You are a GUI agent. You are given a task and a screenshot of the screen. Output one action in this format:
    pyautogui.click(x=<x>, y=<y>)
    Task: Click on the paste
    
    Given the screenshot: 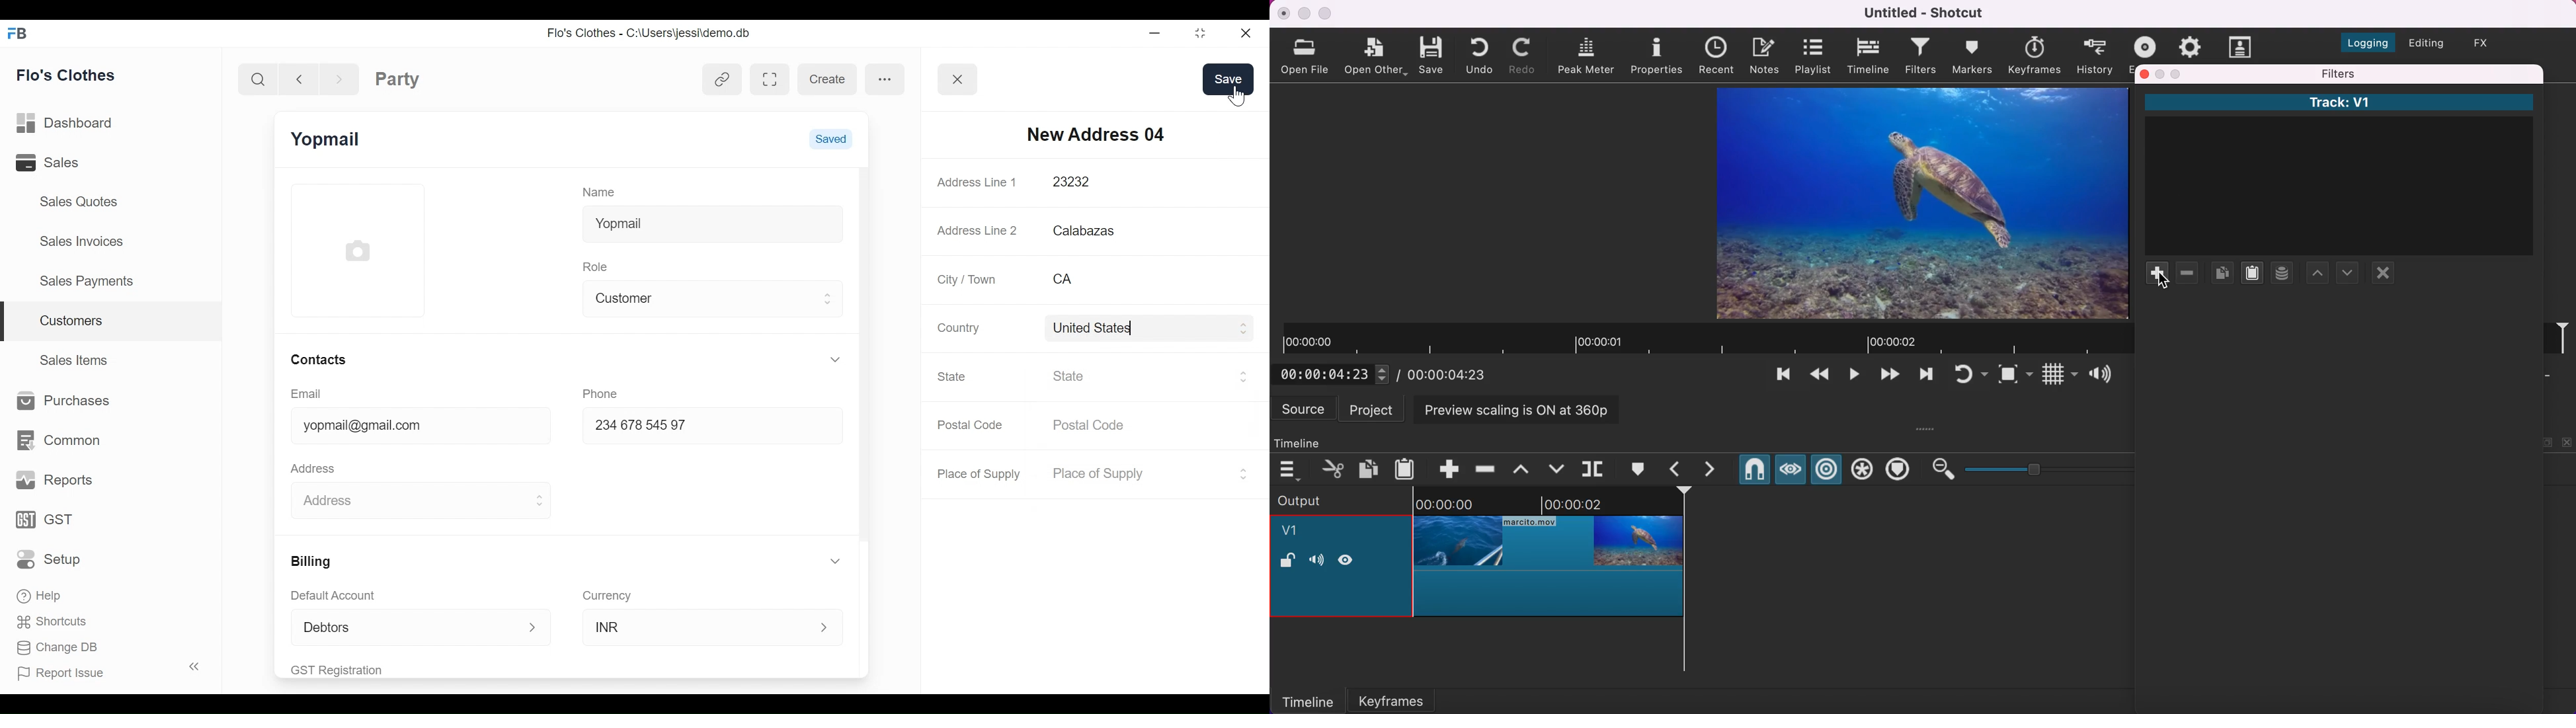 What is the action you would take?
    pyautogui.click(x=1407, y=467)
    